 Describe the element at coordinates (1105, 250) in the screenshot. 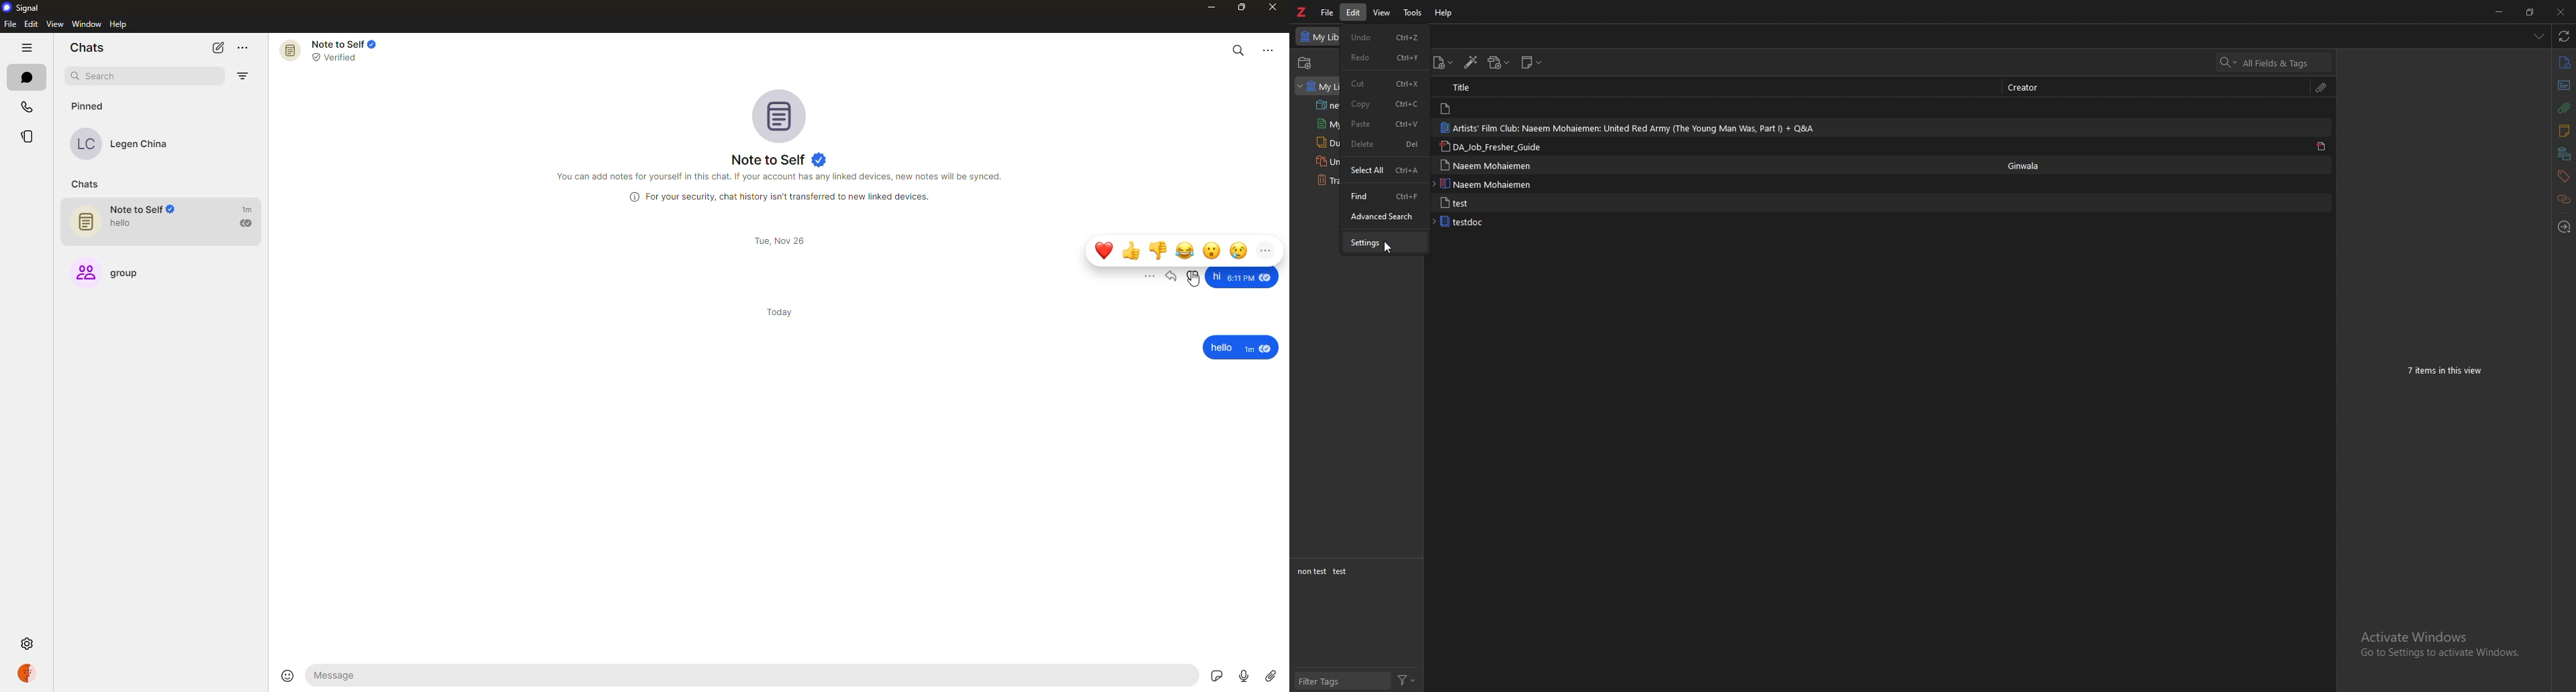

I see `love` at that location.